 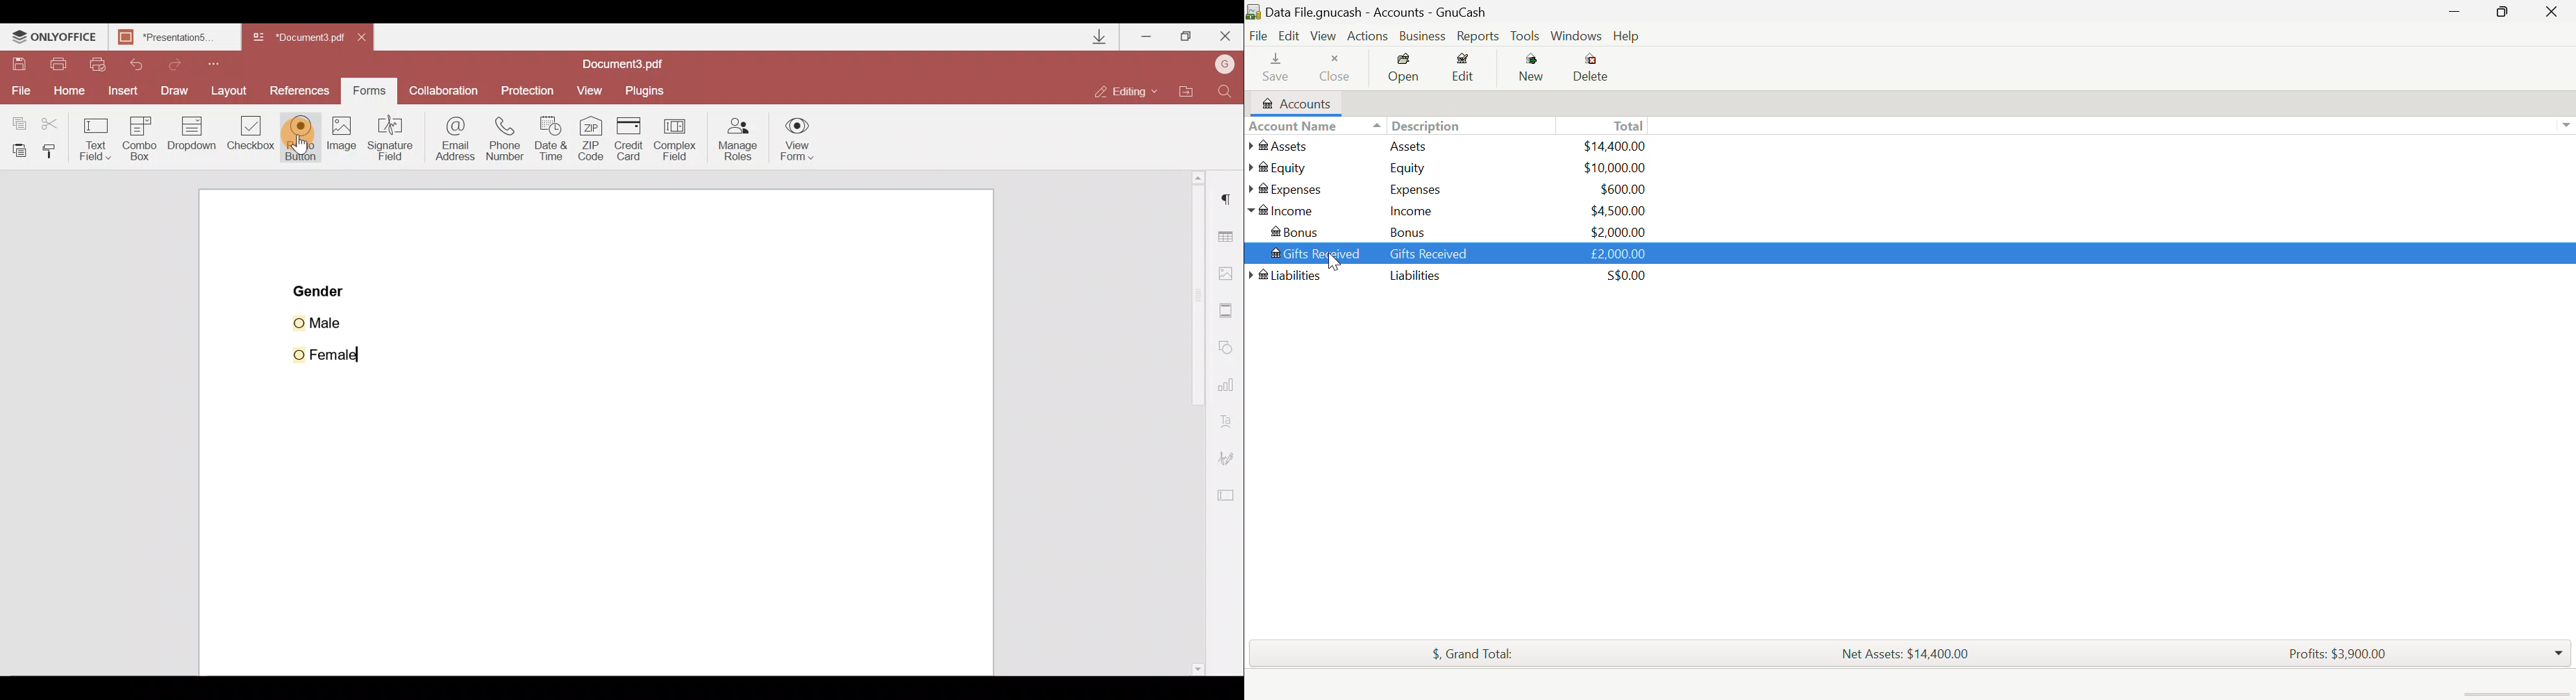 I want to click on Date & time, so click(x=555, y=140).